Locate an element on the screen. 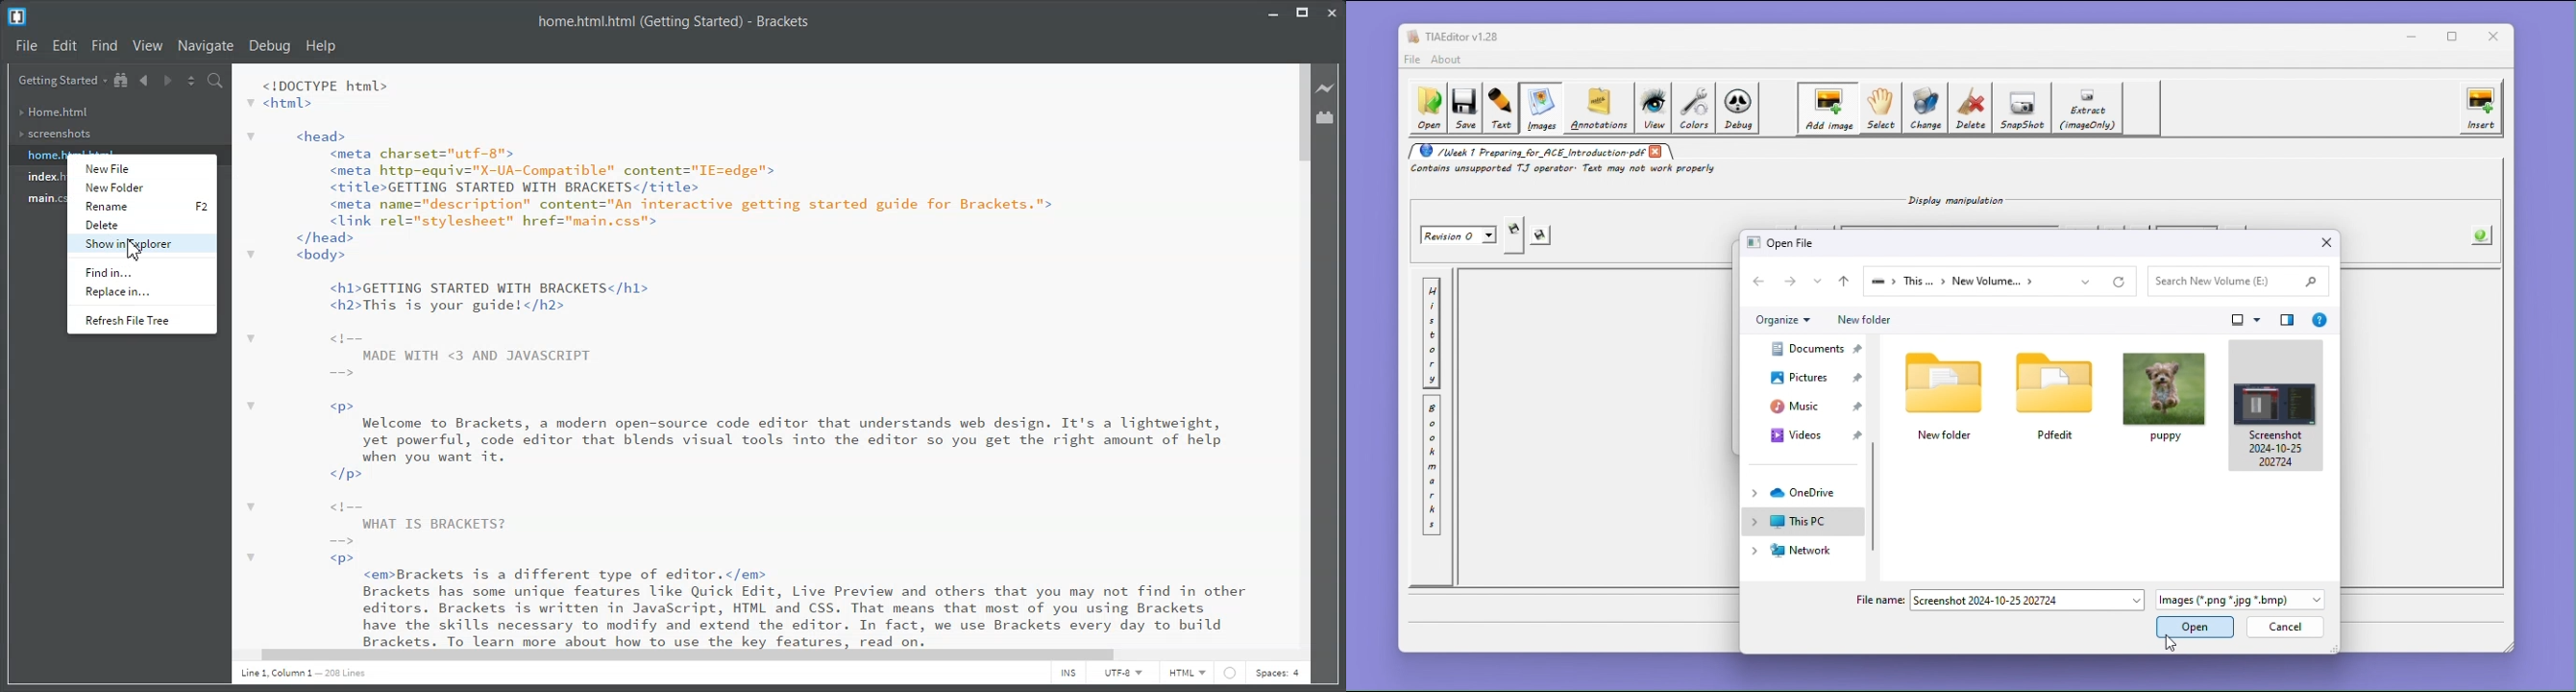  Extension Manager is located at coordinates (1326, 117).